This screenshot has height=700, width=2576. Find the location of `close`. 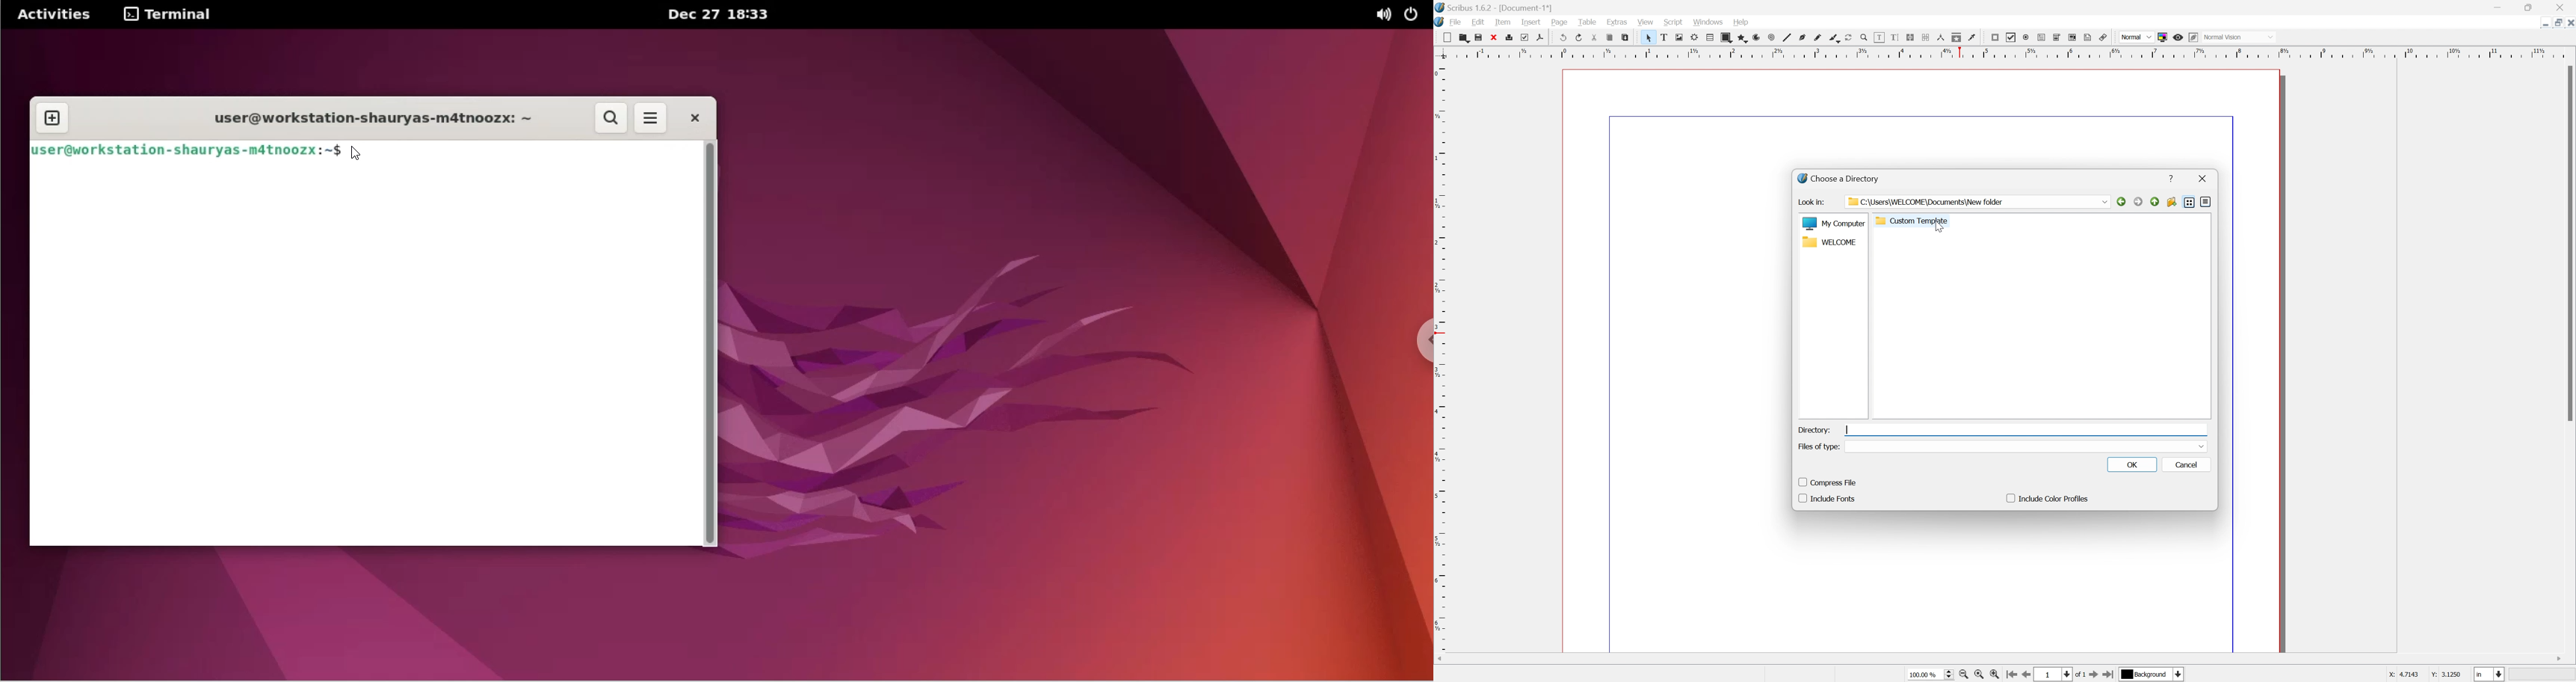

close is located at coordinates (1493, 37).